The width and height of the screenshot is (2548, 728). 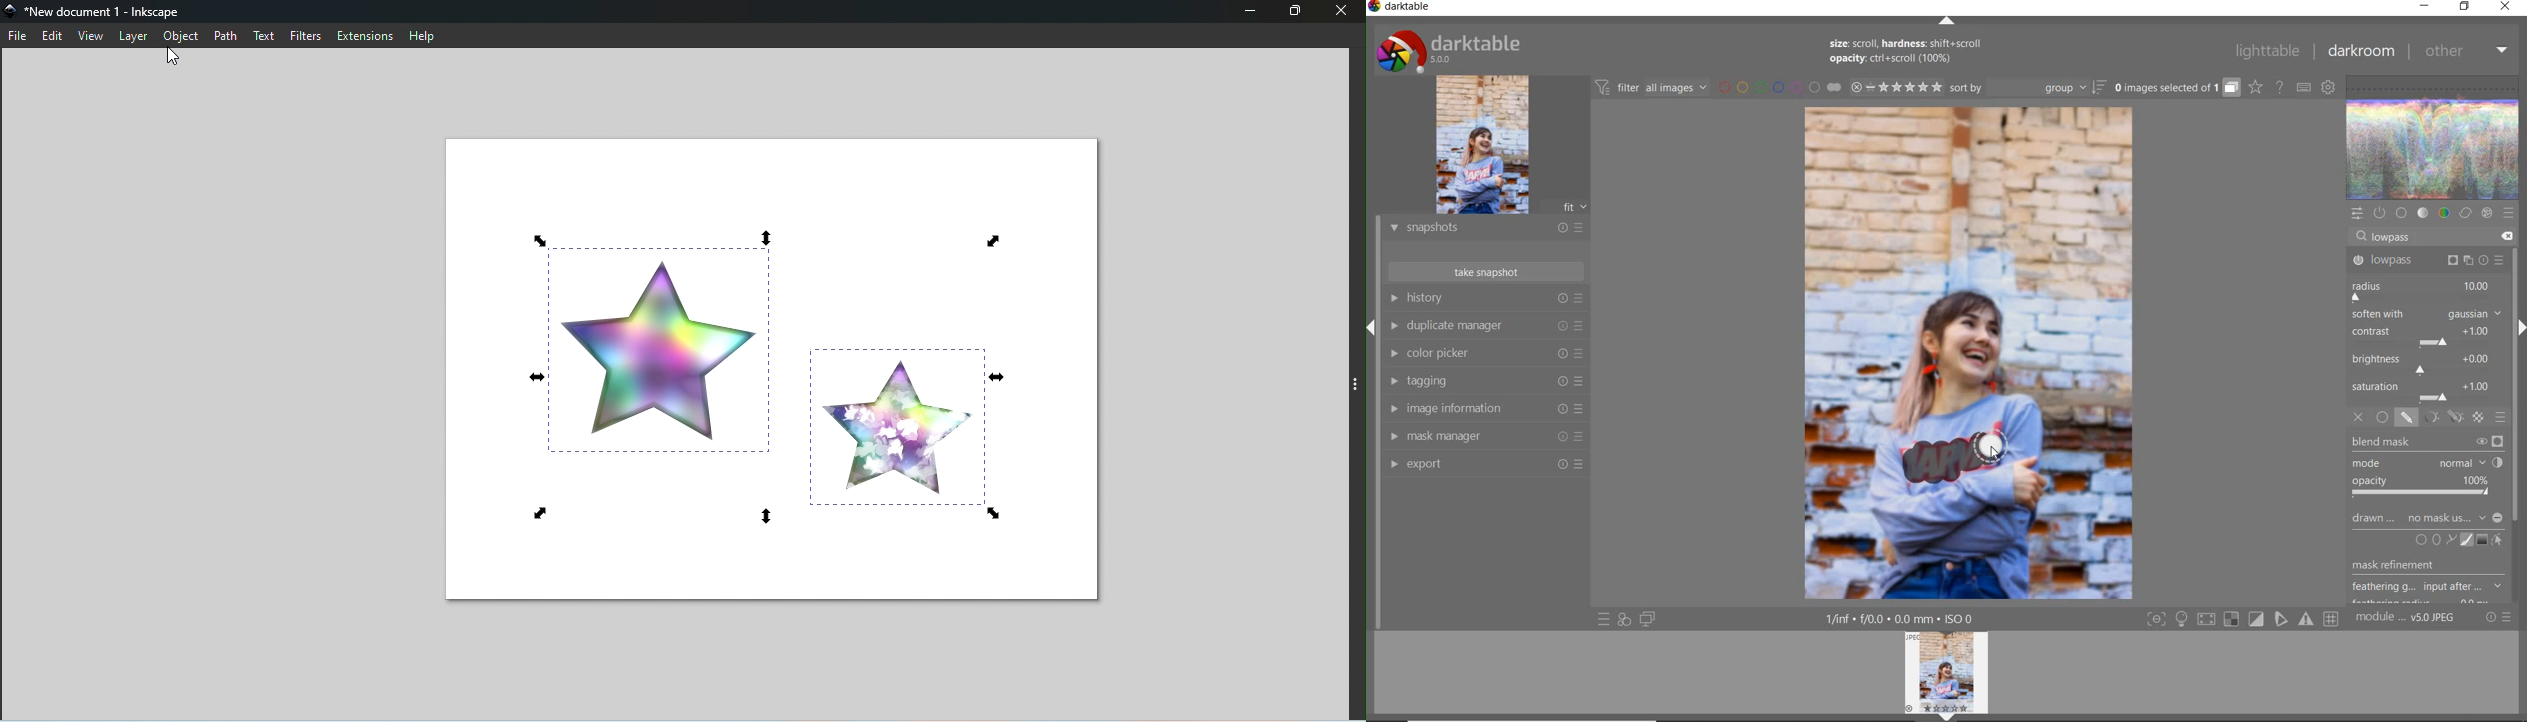 I want to click on image preview, so click(x=1502, y=144).